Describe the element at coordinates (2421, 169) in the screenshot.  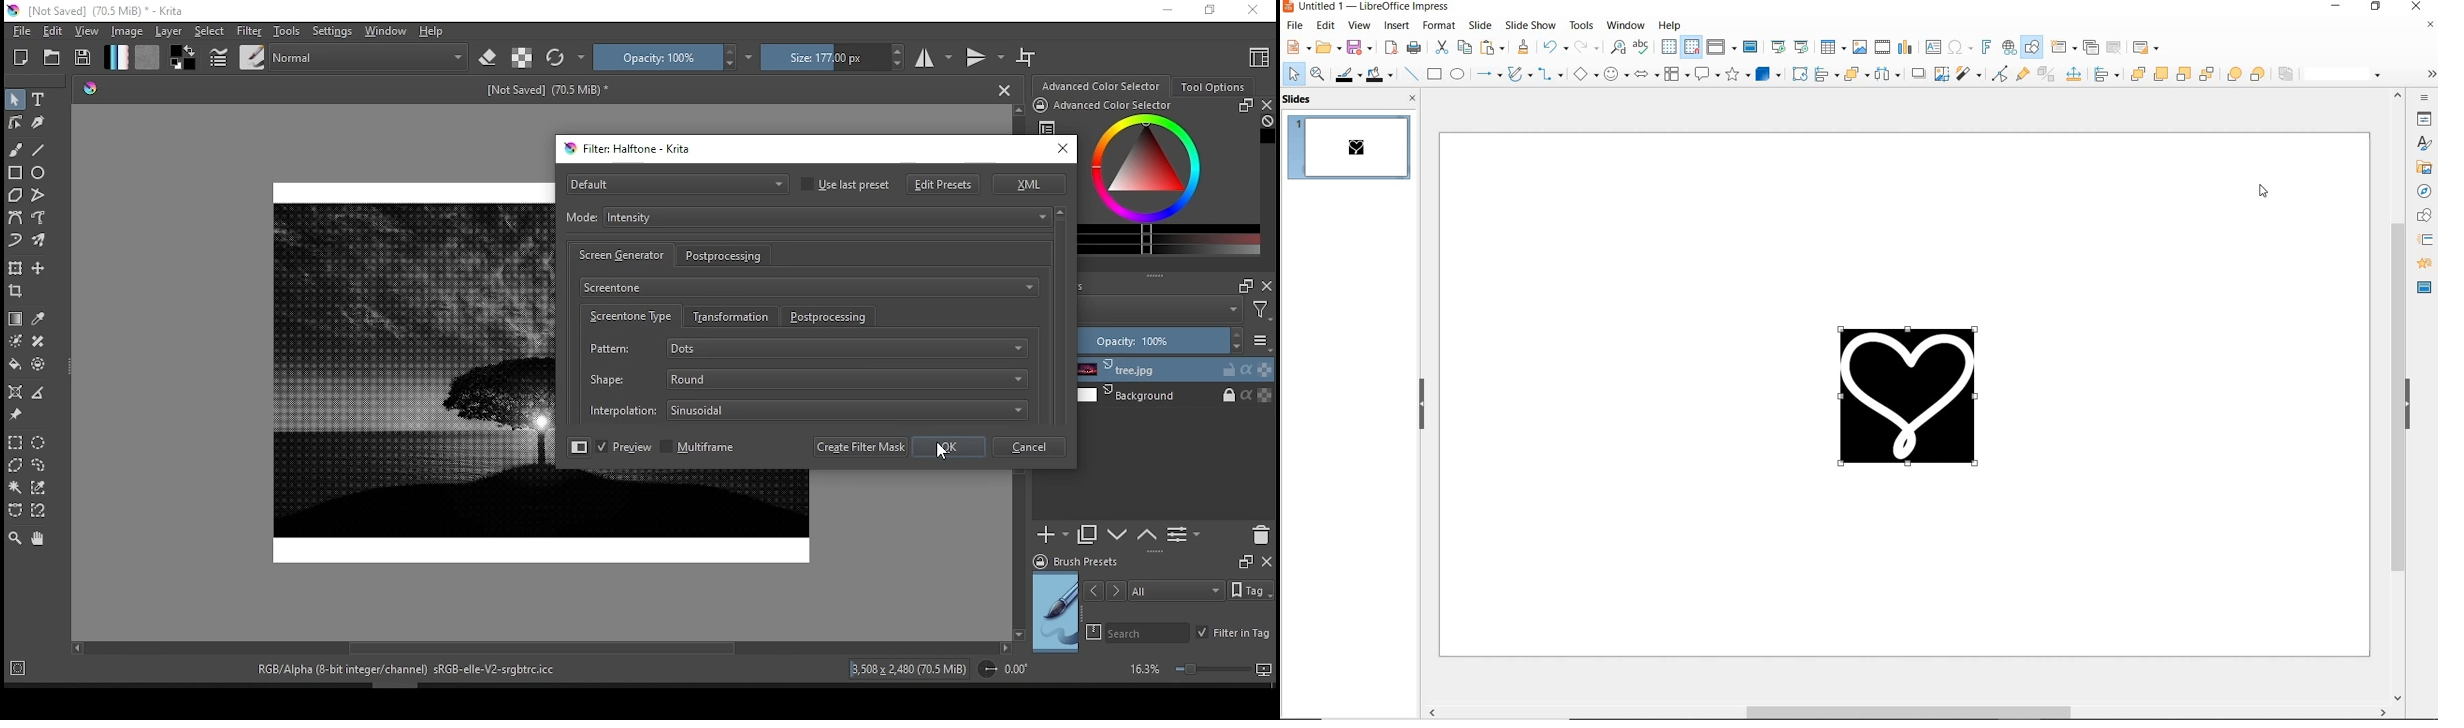
I see `interaction` at that location.